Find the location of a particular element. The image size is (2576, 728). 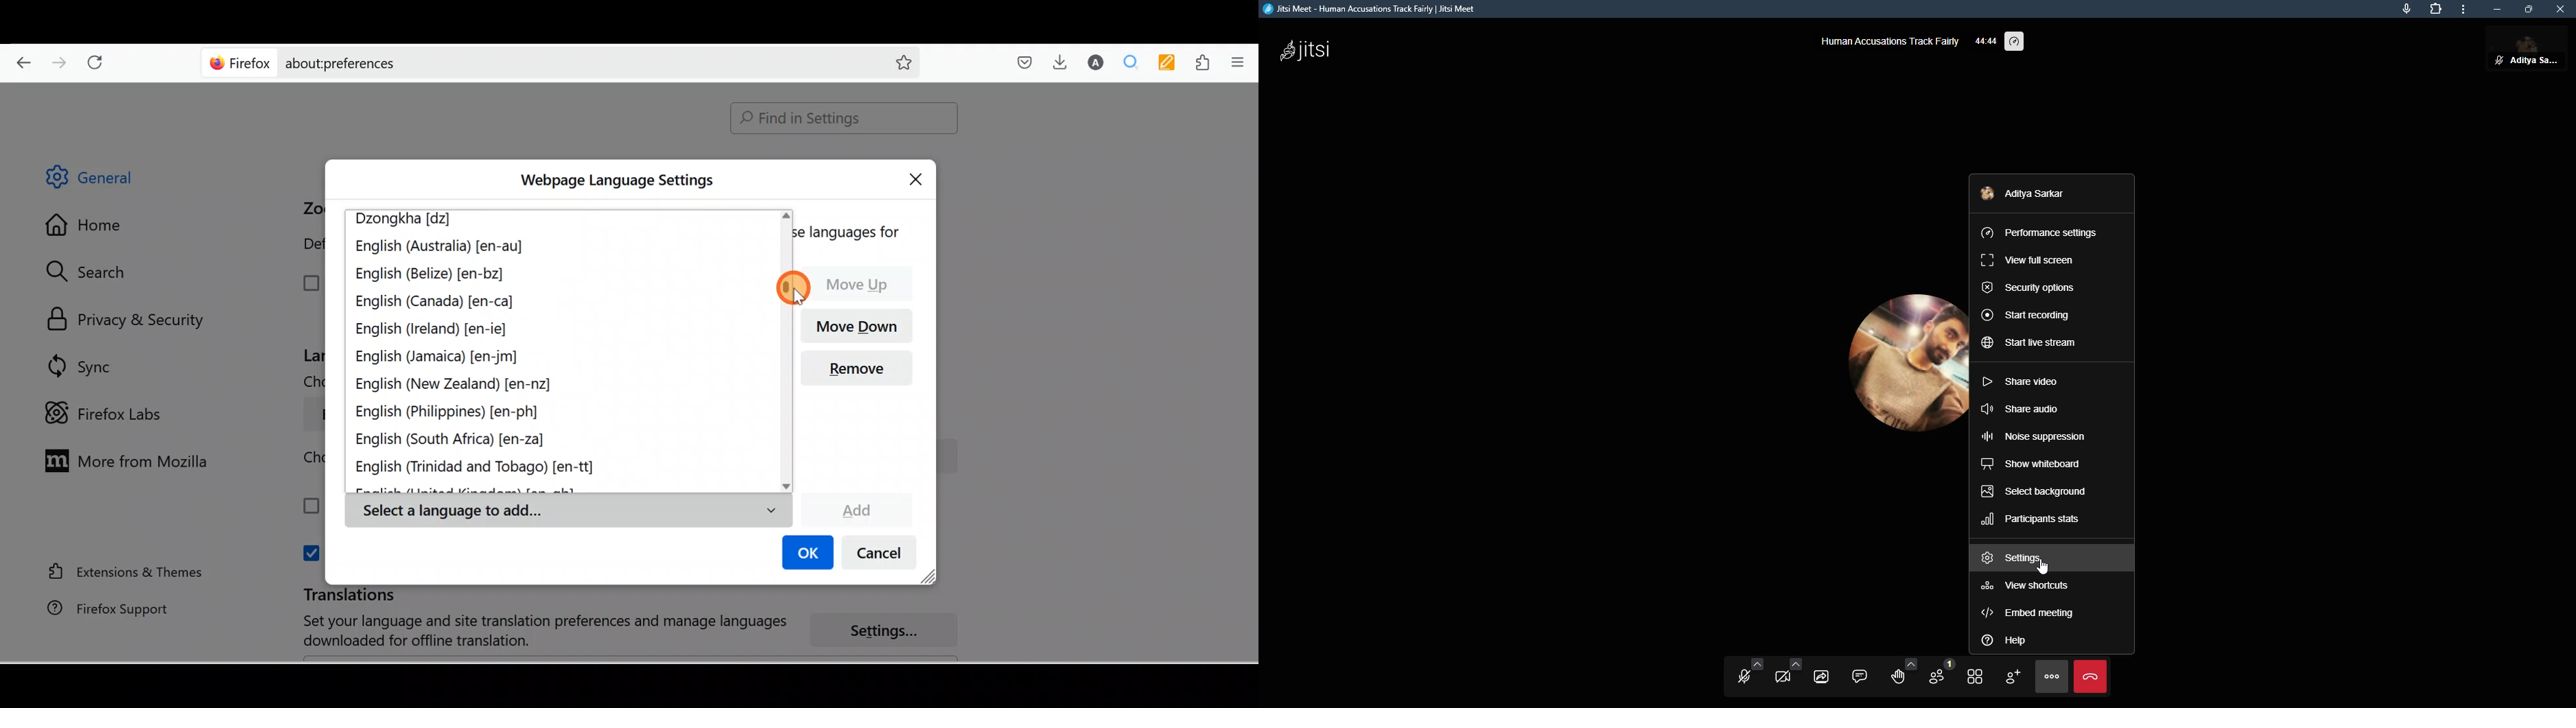

Bookmark this page is located at coordinates (894, 62).